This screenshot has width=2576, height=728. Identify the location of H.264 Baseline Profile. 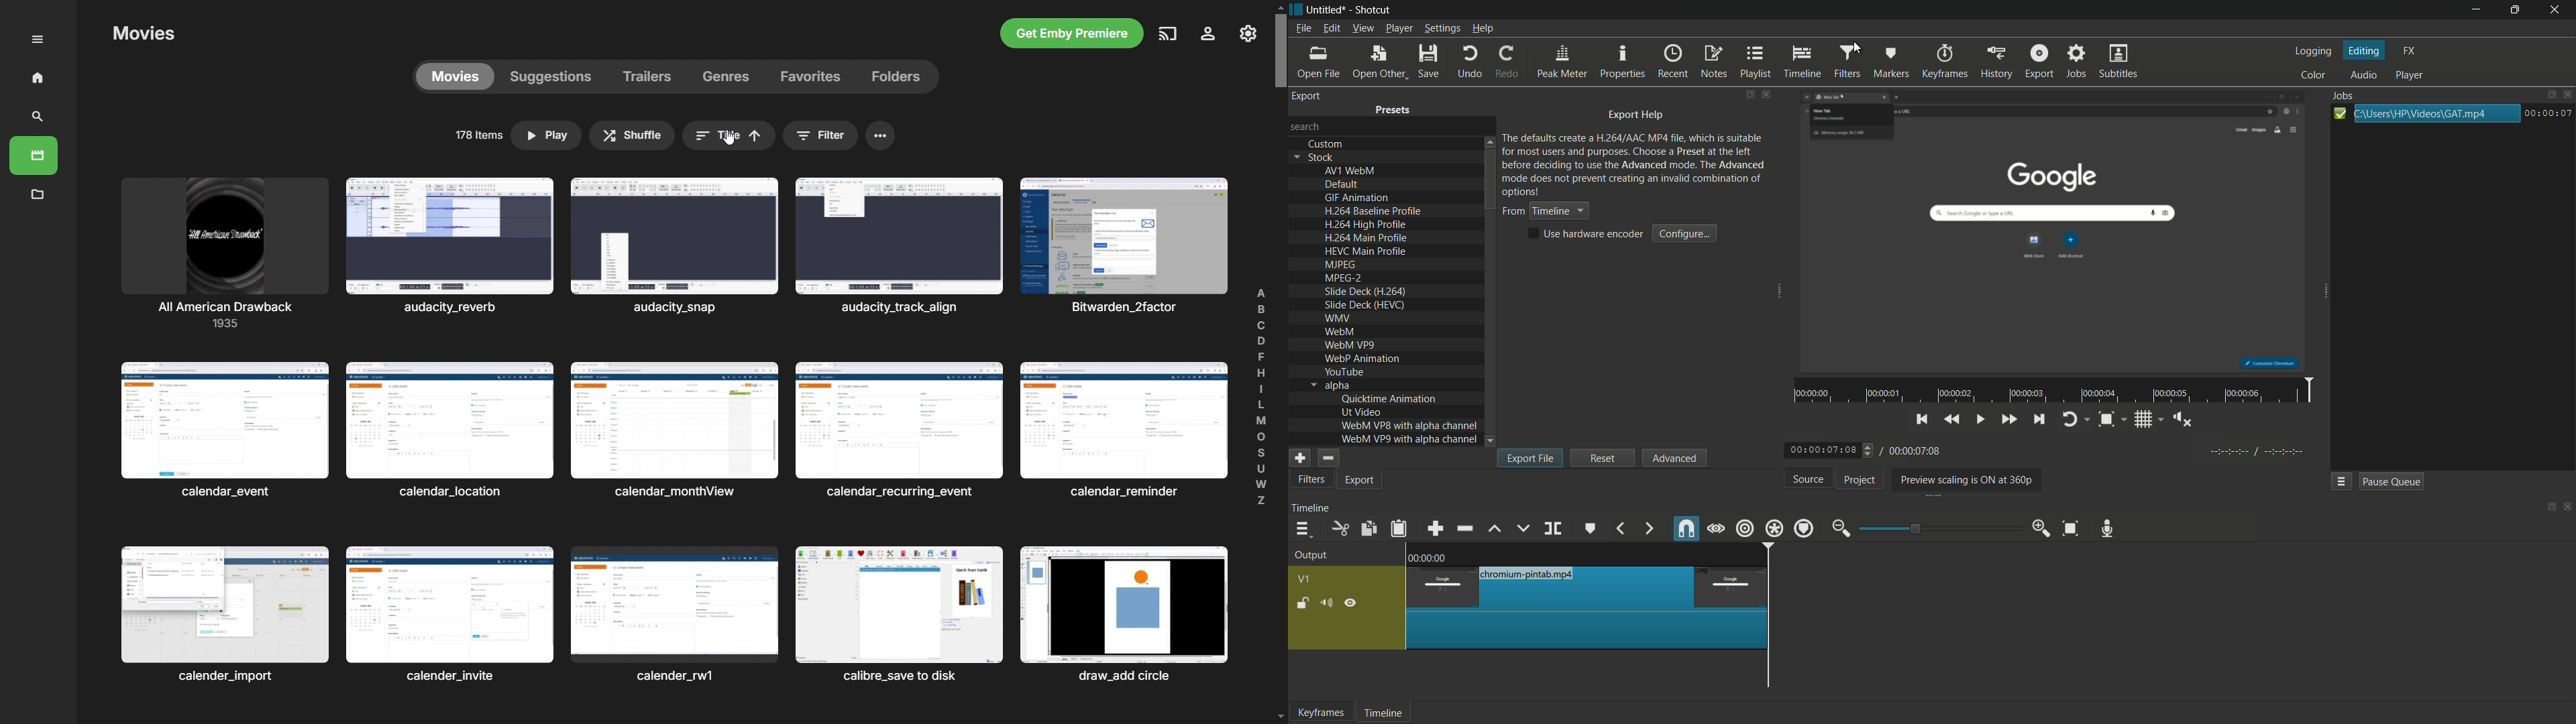
(1373, 210).